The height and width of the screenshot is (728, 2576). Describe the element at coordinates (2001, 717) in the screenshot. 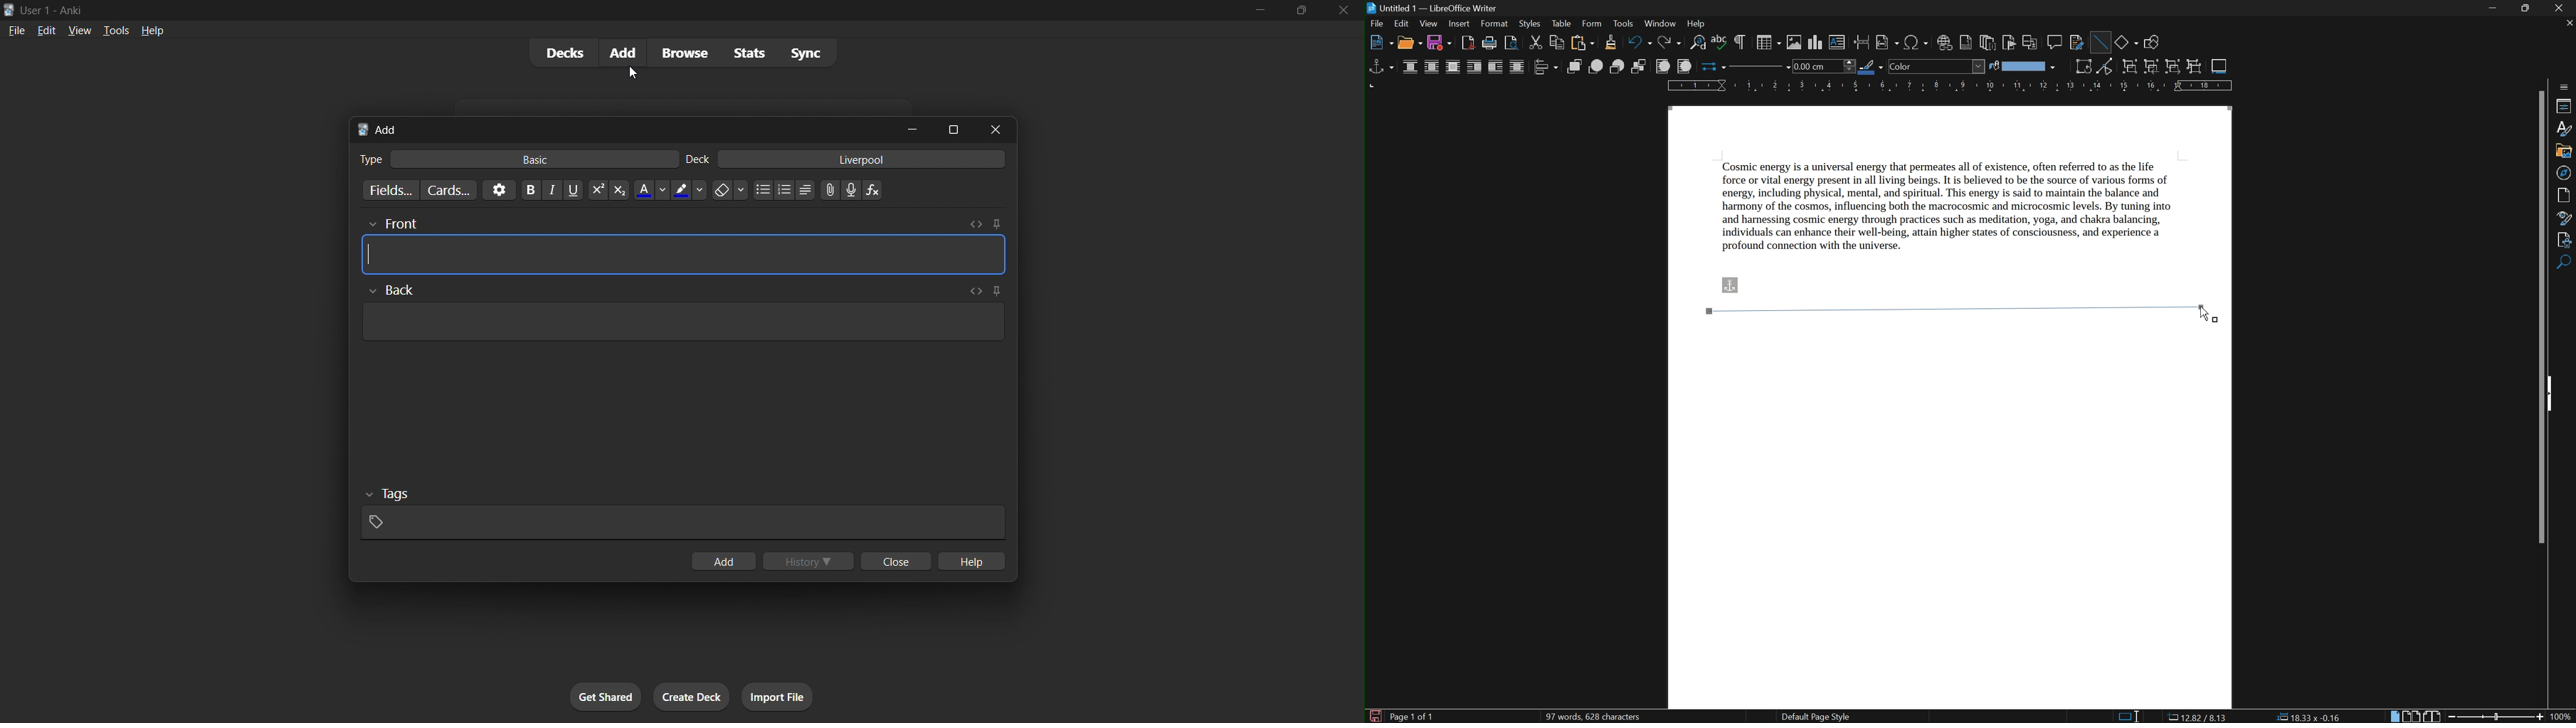

I see `English (India)` at that location.